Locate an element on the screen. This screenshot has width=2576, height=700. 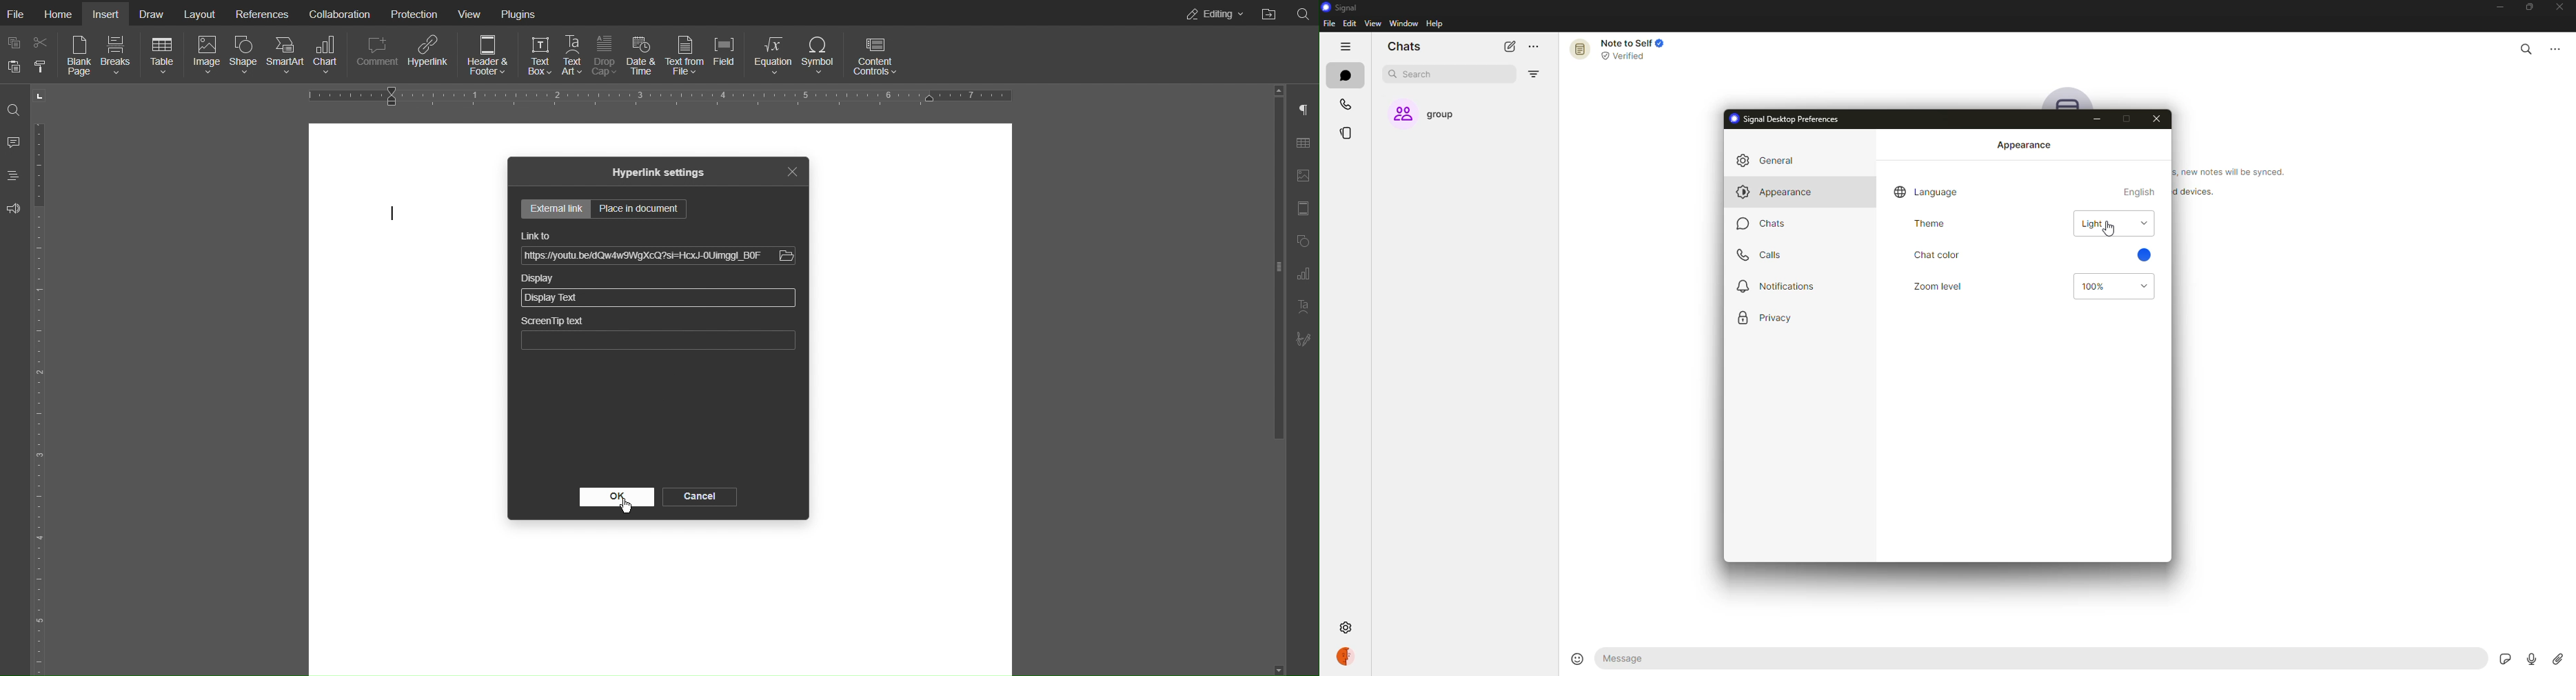
Search is located at coordinates (14, 109).